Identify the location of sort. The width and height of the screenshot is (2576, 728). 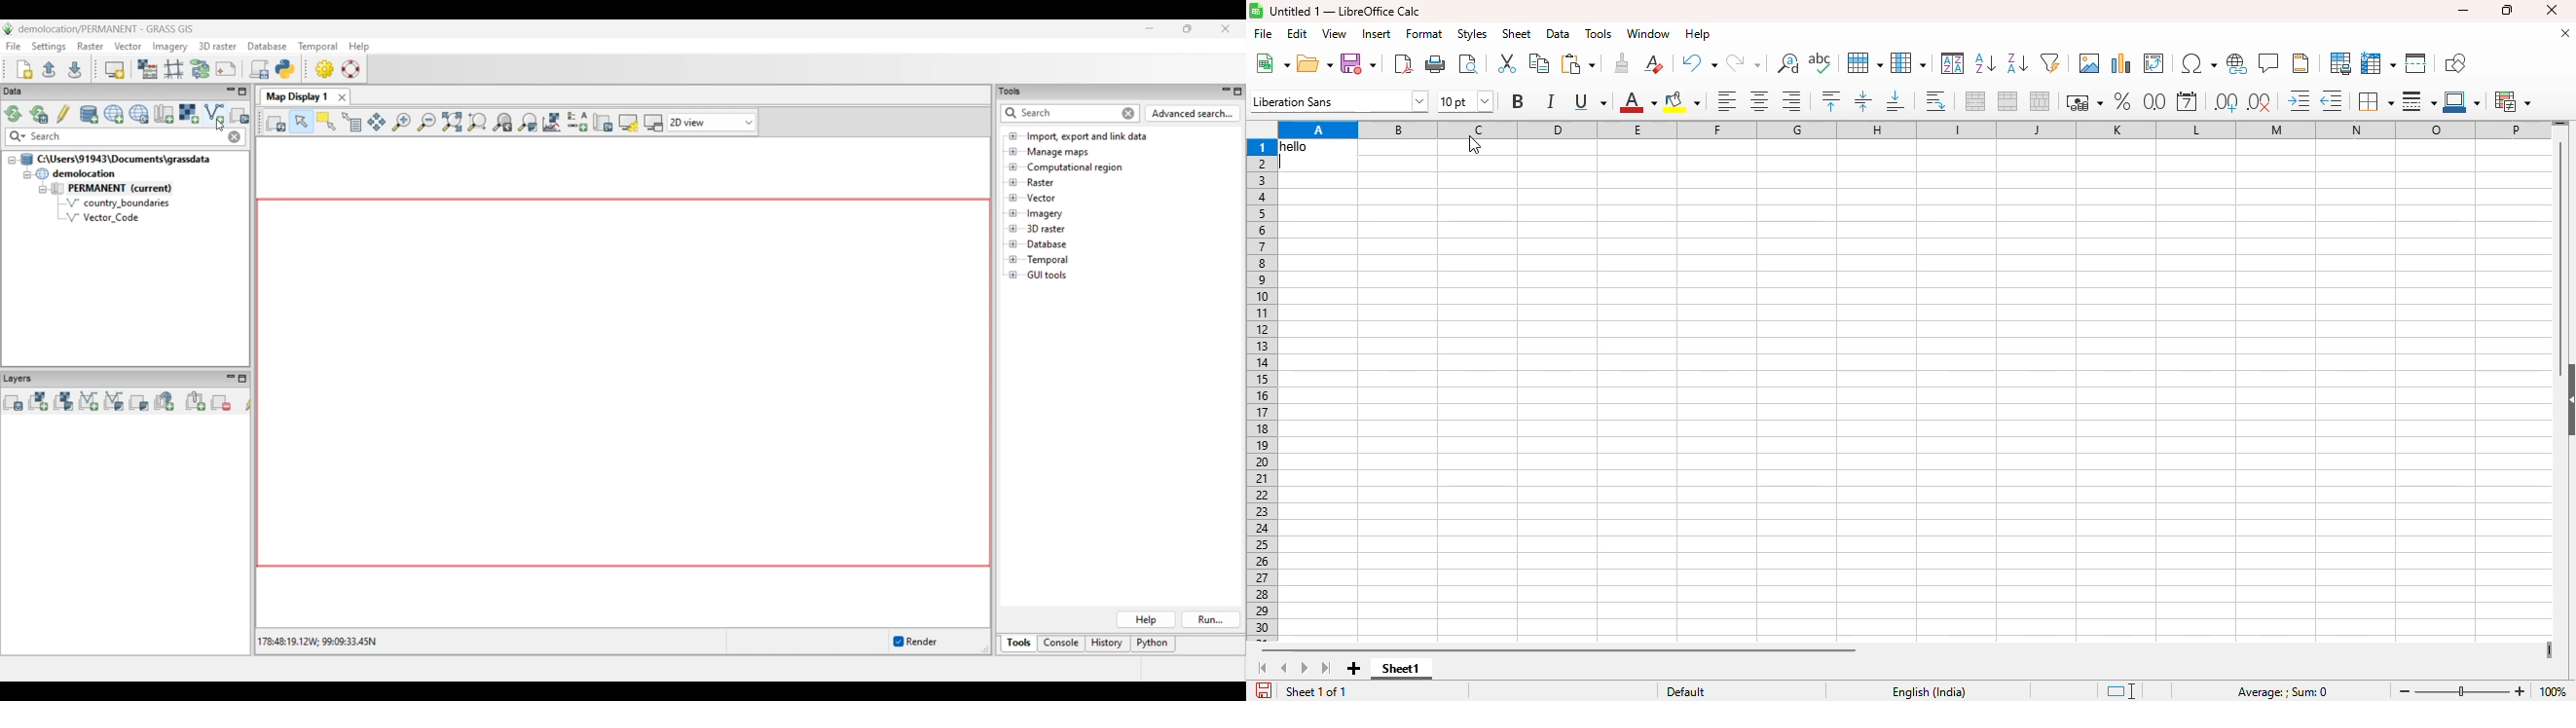
(1954, 63).